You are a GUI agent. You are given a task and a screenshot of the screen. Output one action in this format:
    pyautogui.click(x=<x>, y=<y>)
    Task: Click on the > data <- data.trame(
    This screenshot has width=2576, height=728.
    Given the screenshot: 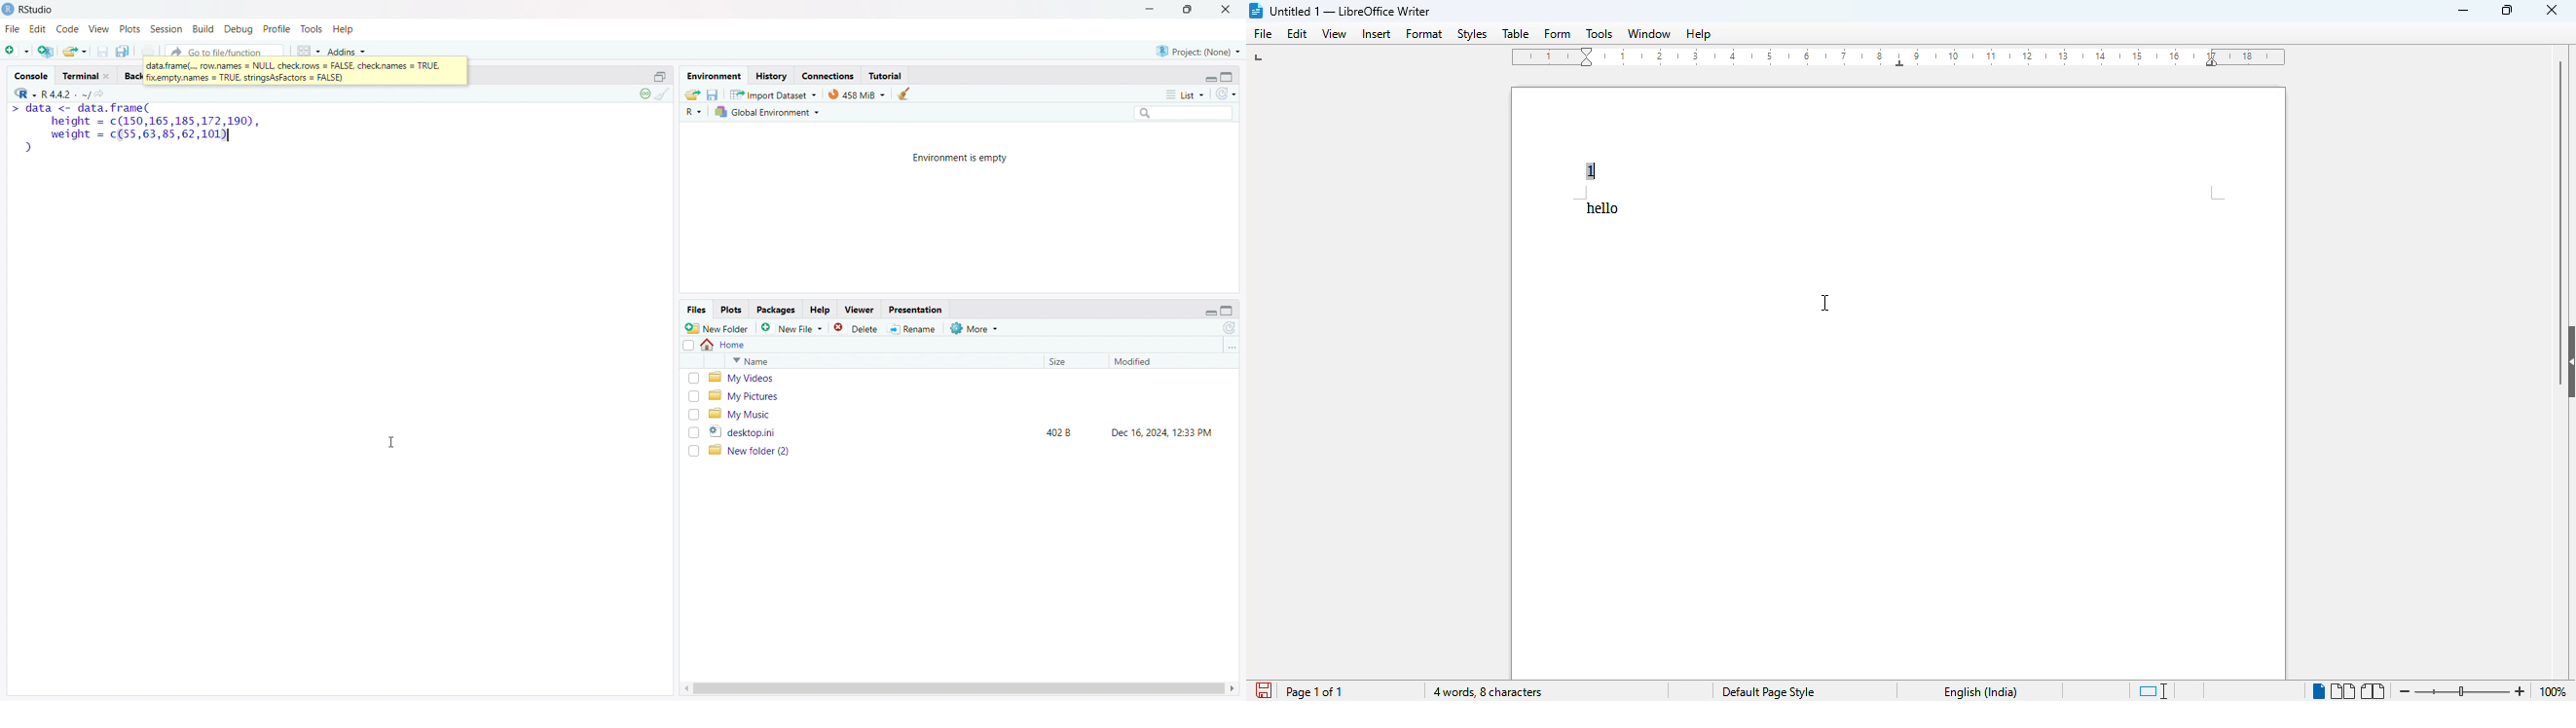 What is the action you would take?
    pyautogui.click(x=80, y=109)
    